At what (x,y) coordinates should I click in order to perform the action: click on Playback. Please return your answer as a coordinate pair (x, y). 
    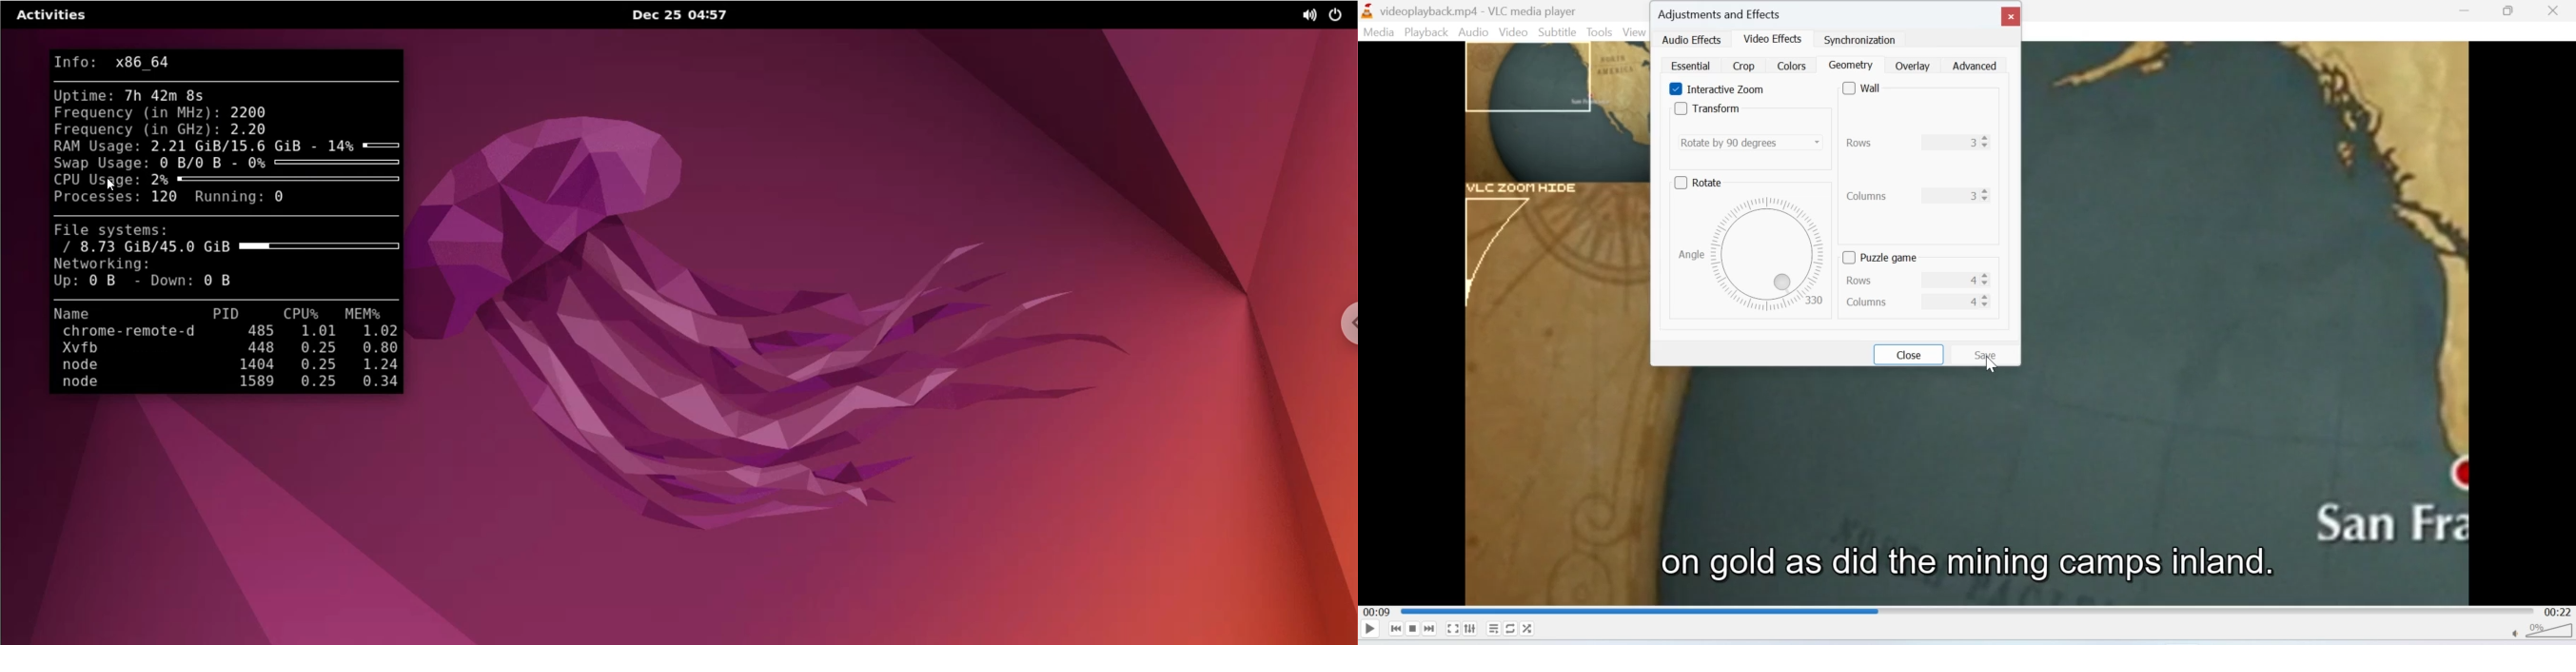
    Looking at the image, I should click on (1425, 32).